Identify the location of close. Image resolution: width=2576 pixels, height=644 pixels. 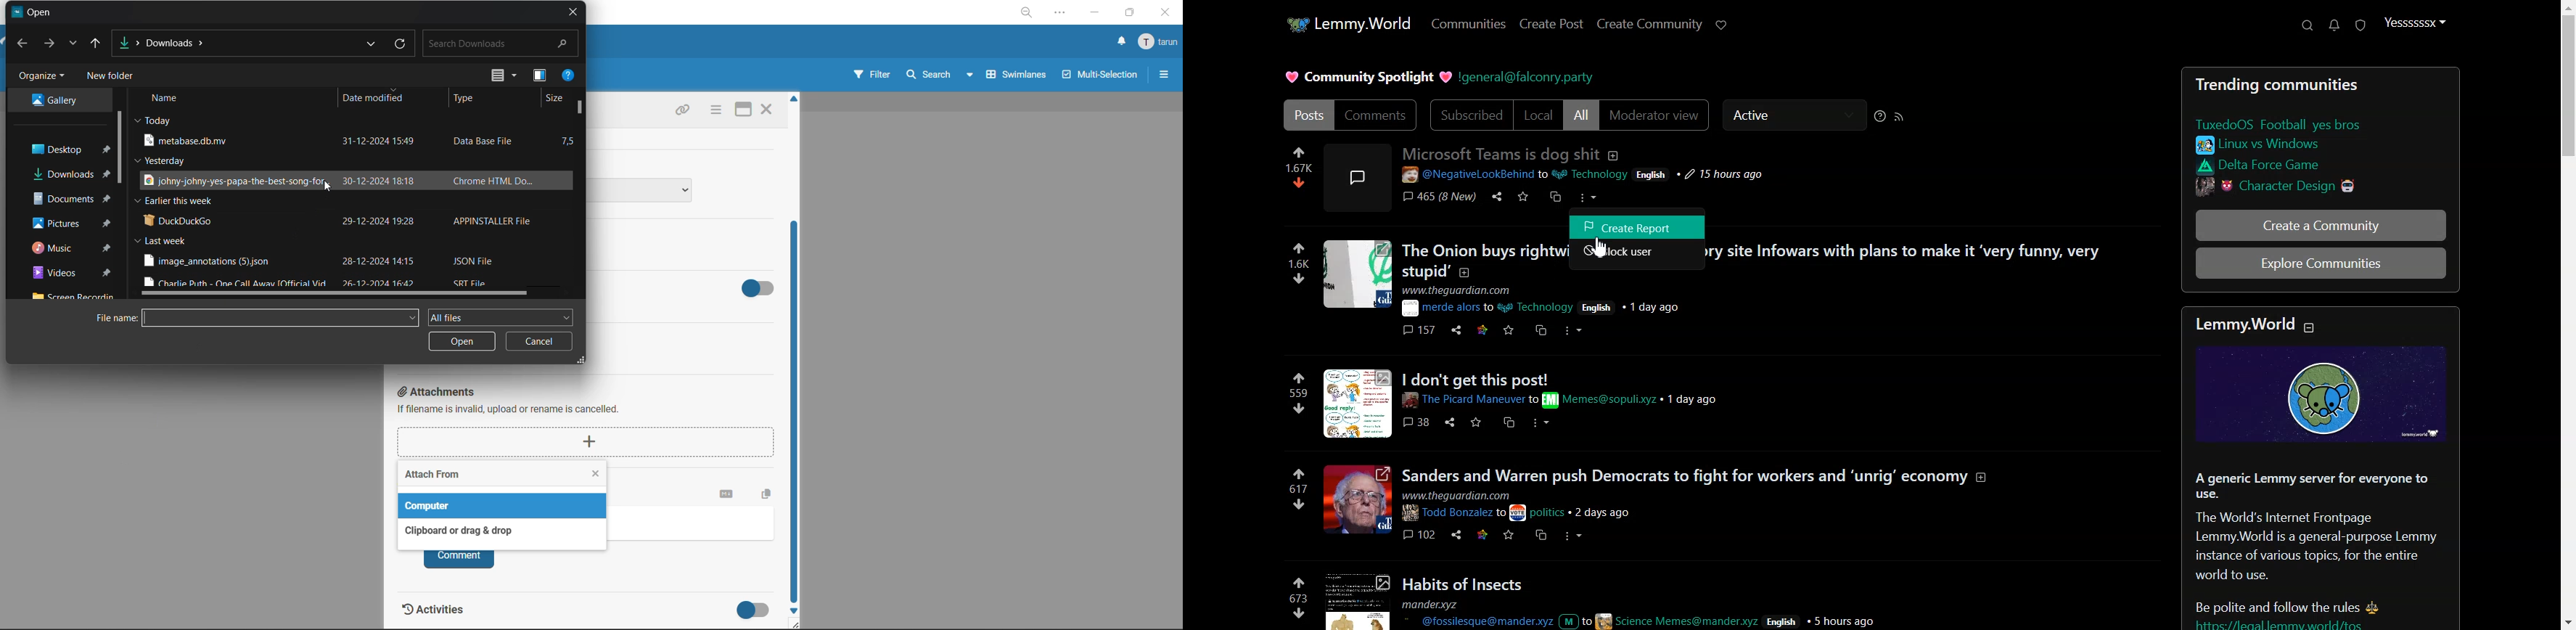
(1167, 14).